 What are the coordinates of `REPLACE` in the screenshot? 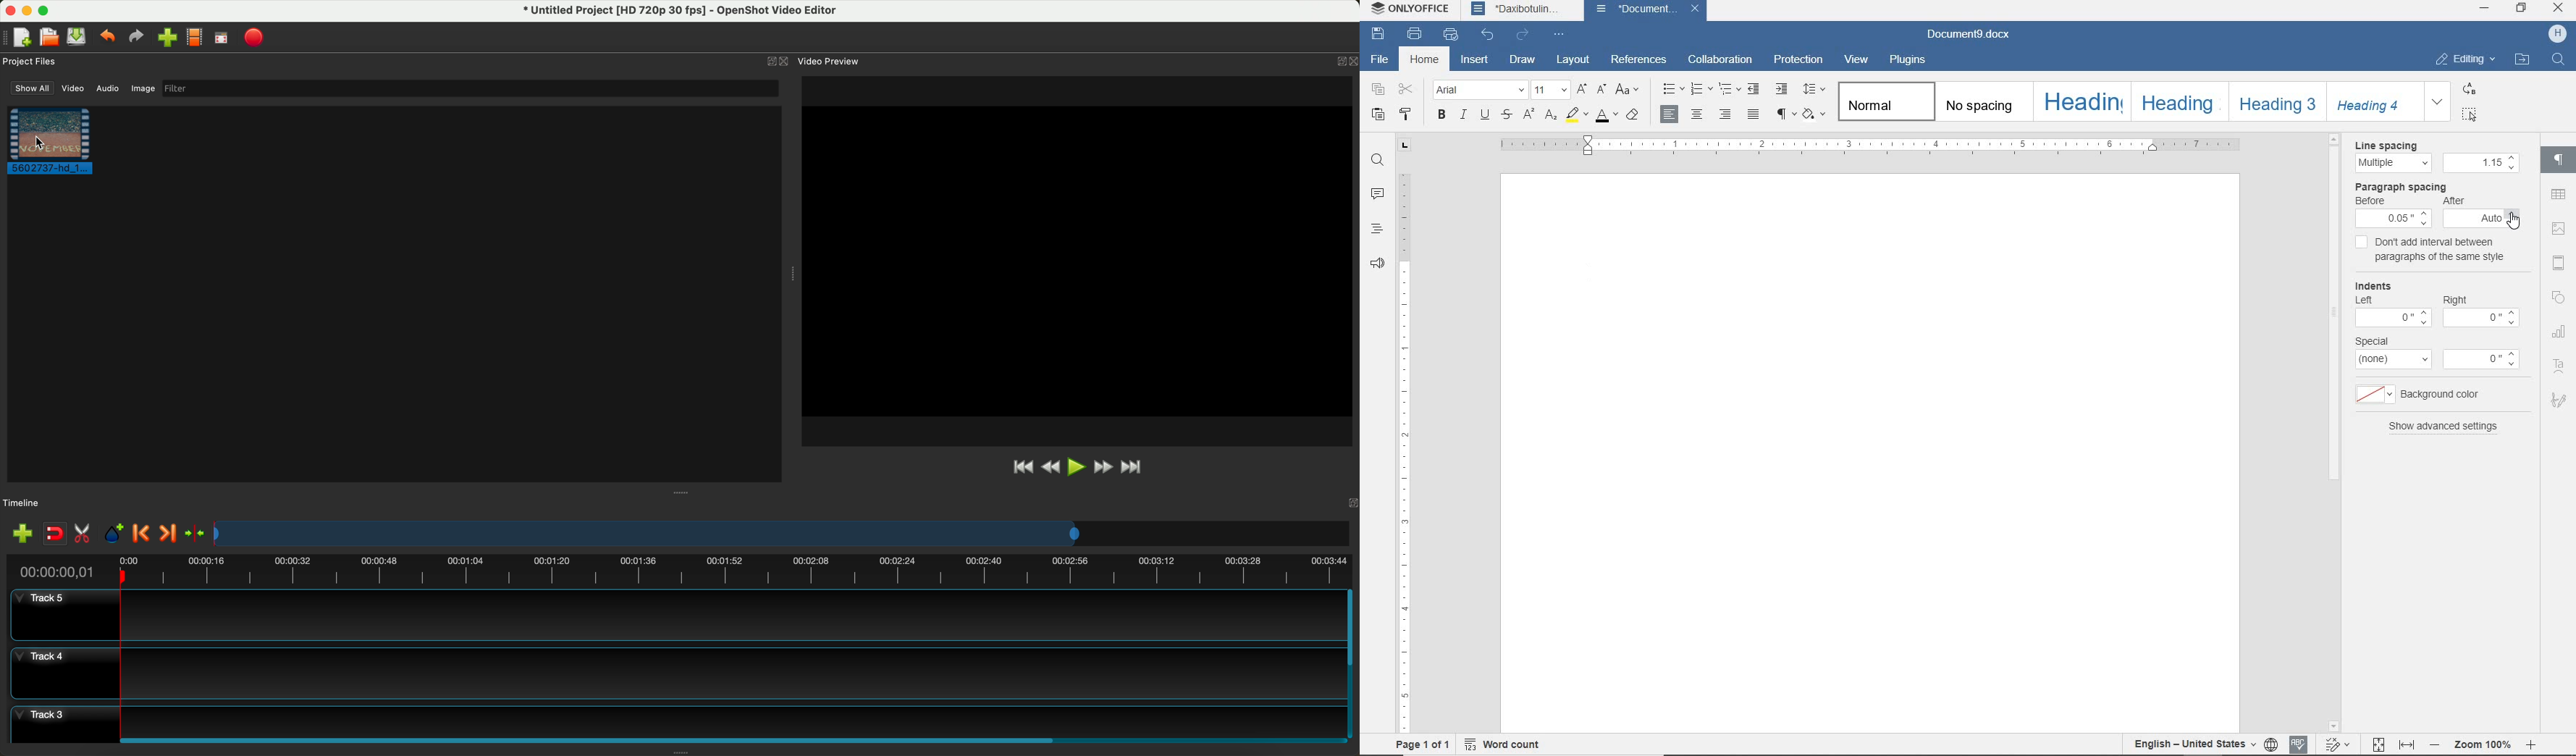 It's located at (2470, 89).